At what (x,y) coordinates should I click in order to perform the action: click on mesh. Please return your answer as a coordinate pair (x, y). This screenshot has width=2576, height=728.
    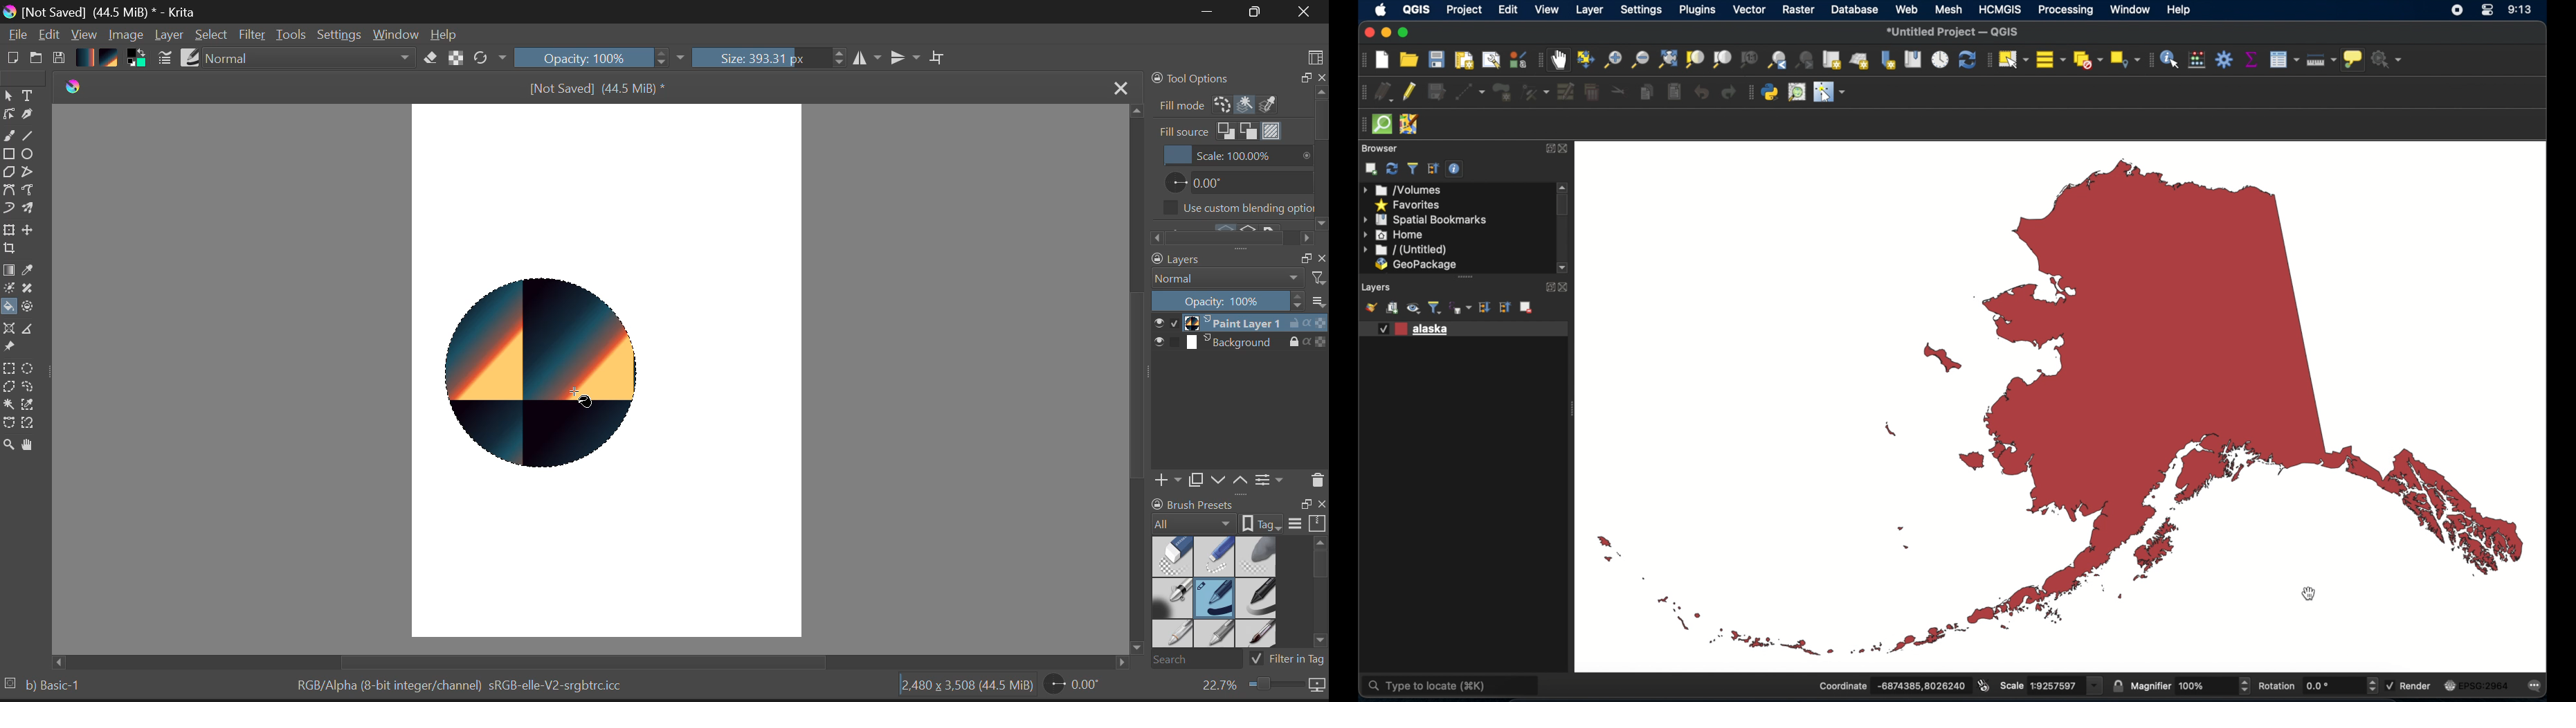
    Looking at the image, I should click on (1949, 9).